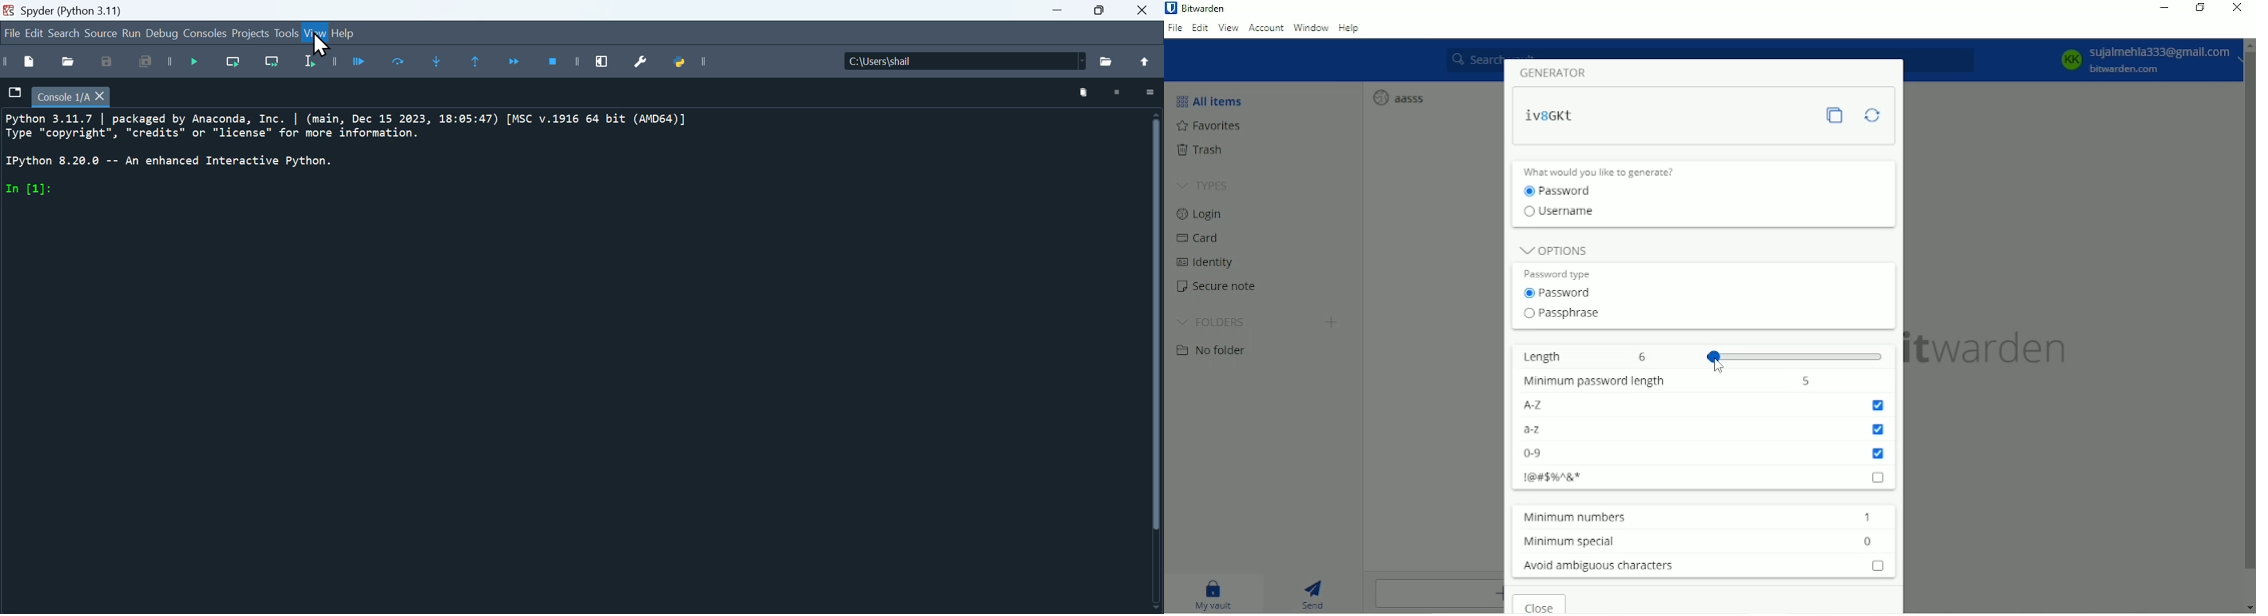 The image size is (2268, 616). What do you see at coordinates (94, 8) in the screenshot?
I see `Spyder` at bounding box center [94, 8].